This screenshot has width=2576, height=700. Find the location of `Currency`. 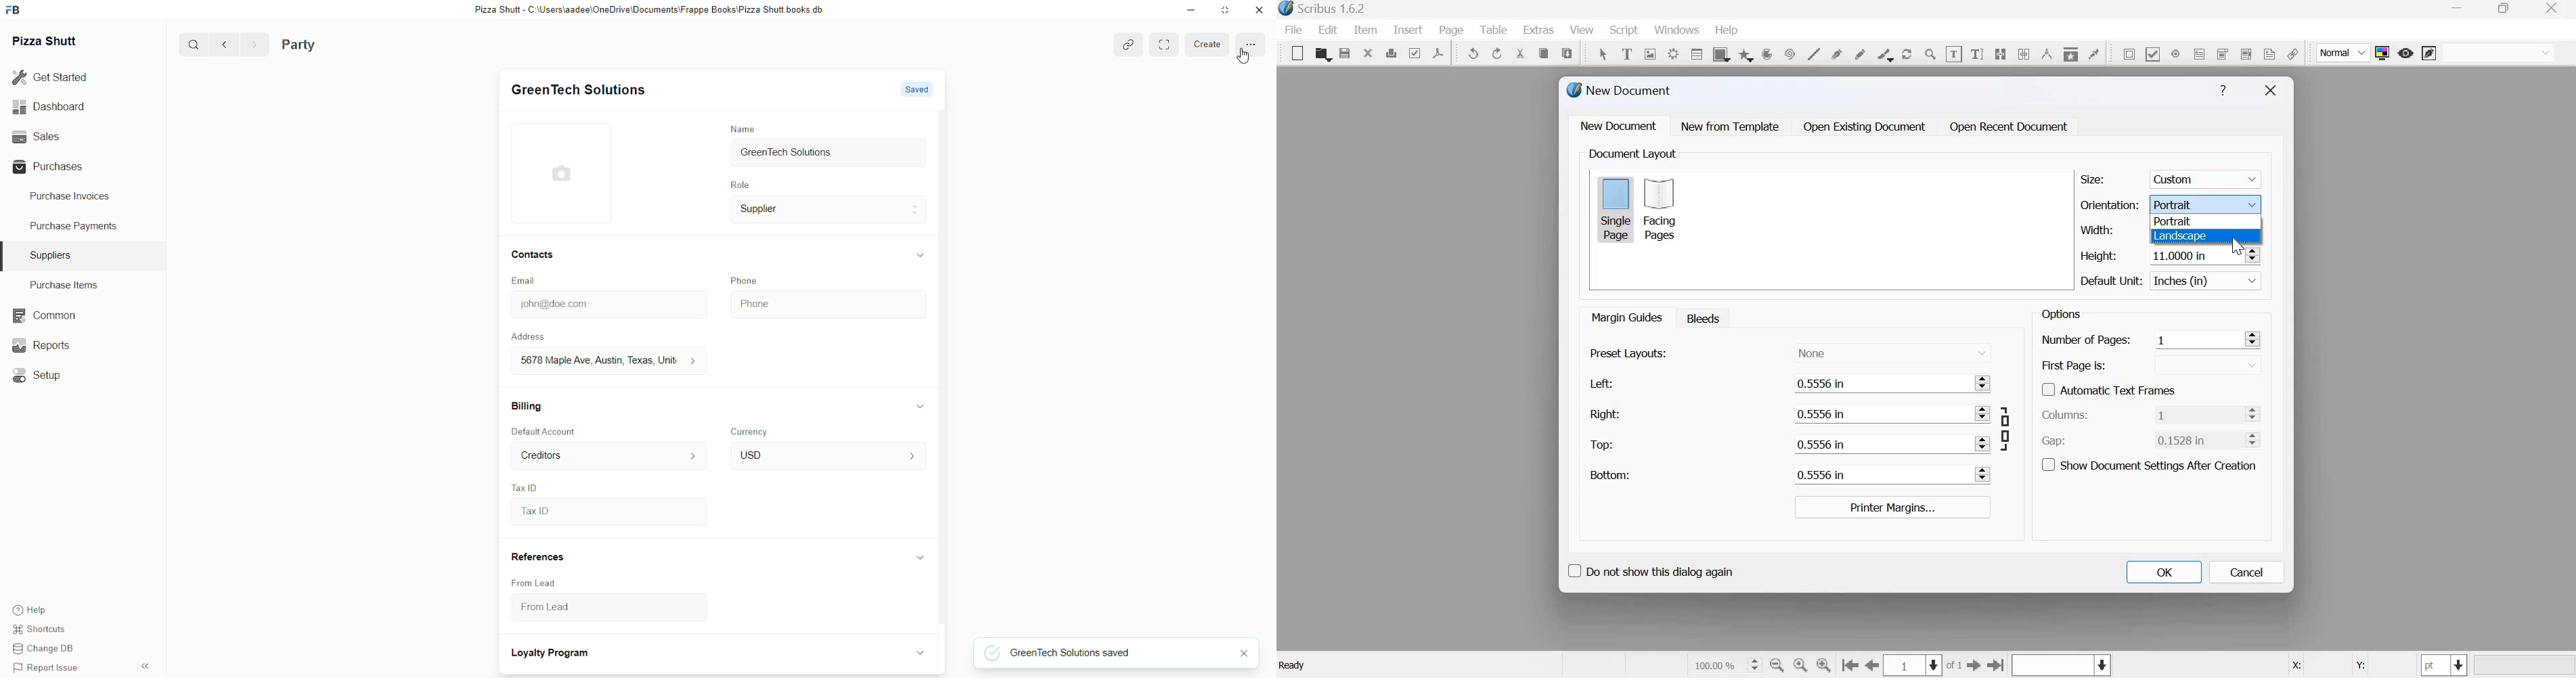

Currency is located at coordinates (752, 431).